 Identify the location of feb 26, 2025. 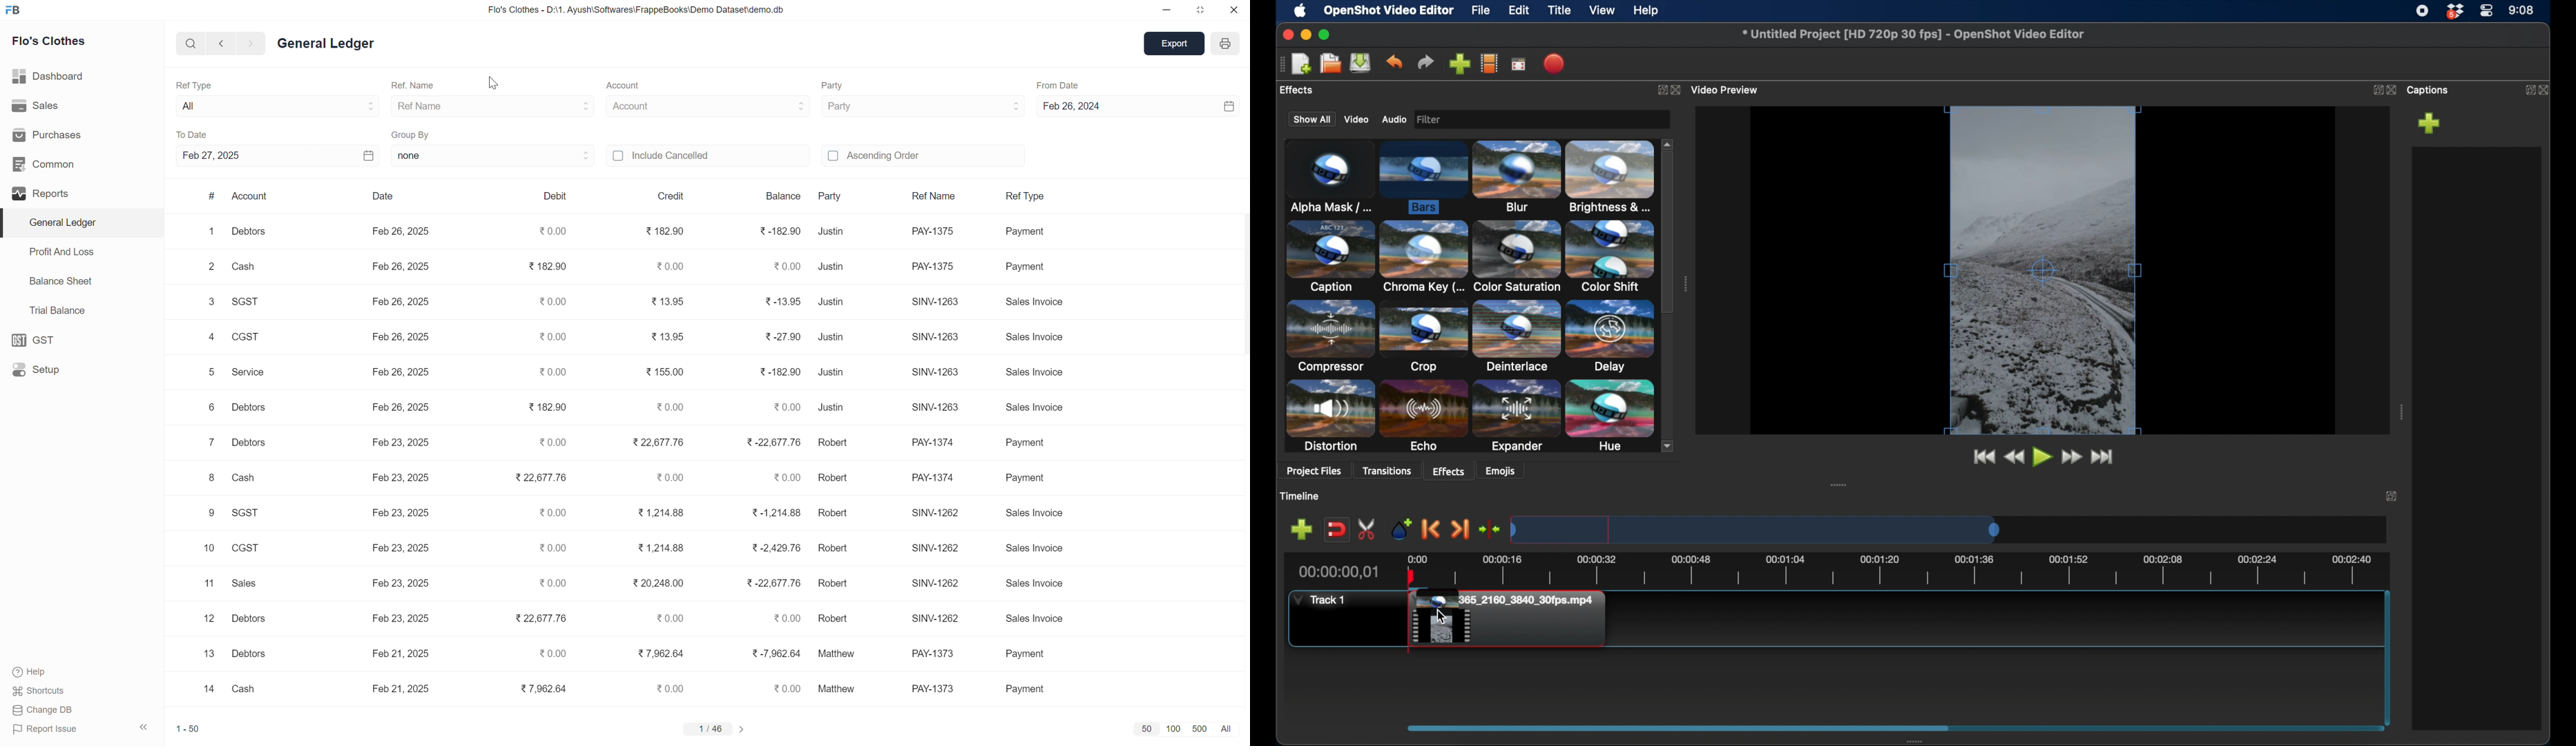
(402, 336).